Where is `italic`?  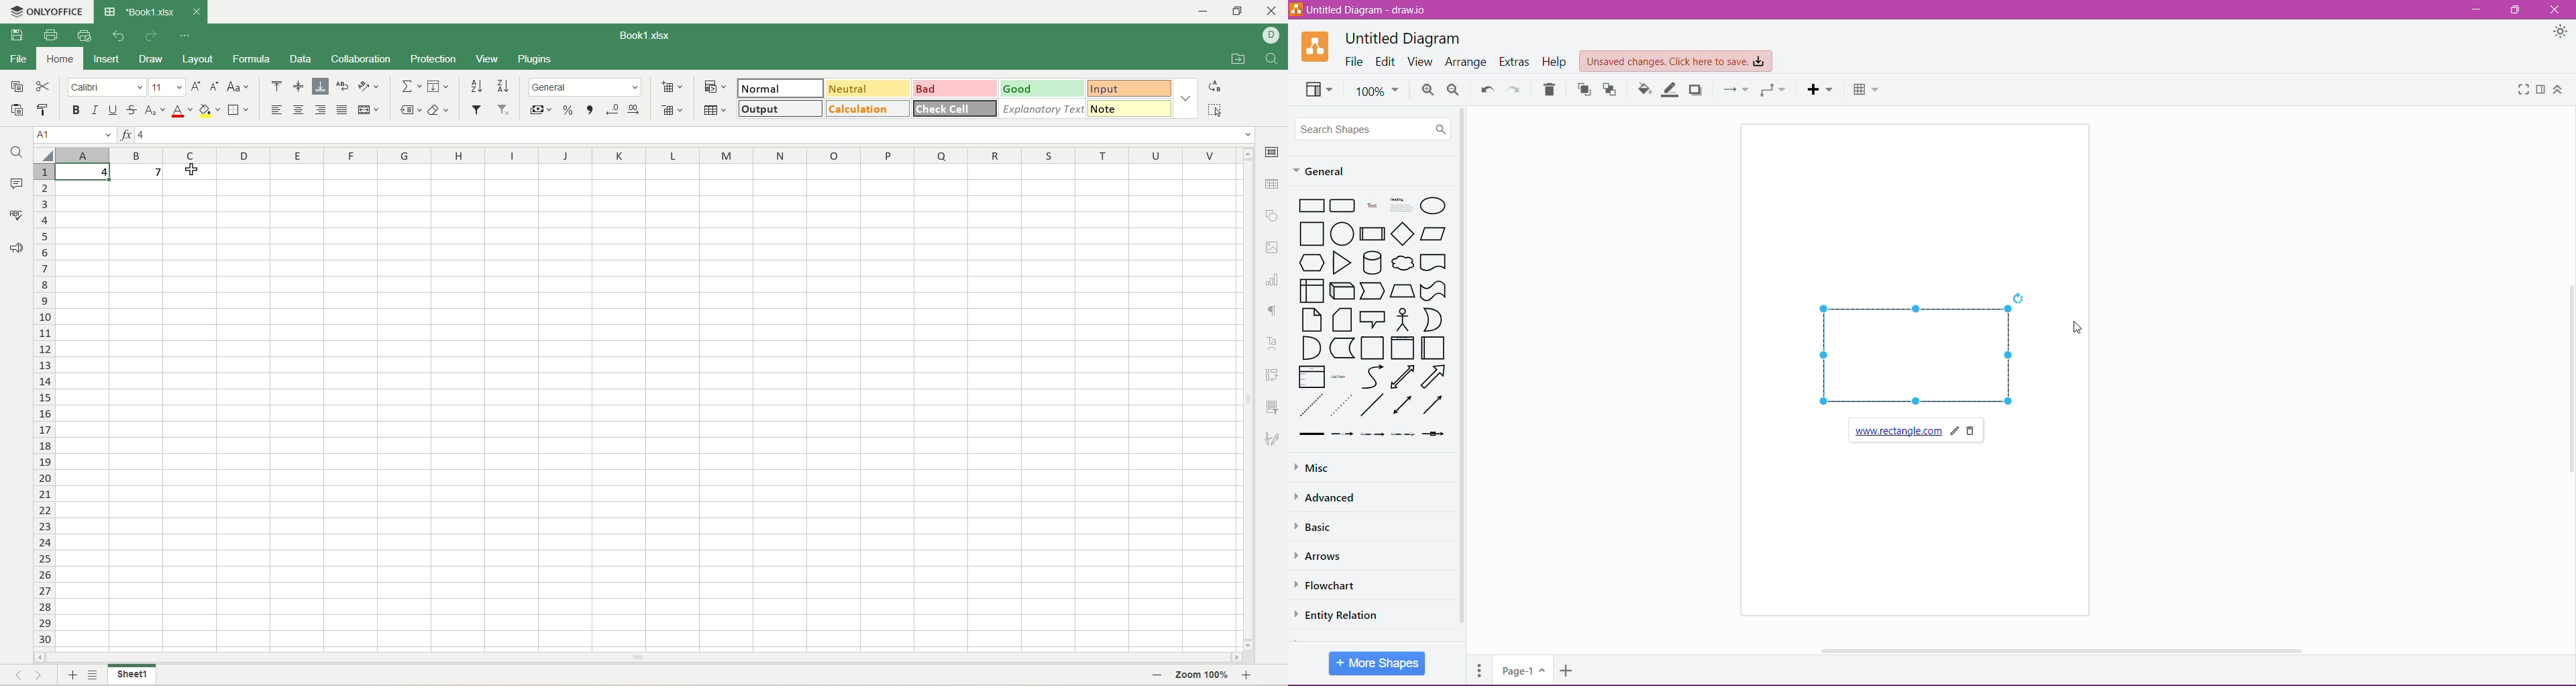
italic is located at coordinates (96, 110).